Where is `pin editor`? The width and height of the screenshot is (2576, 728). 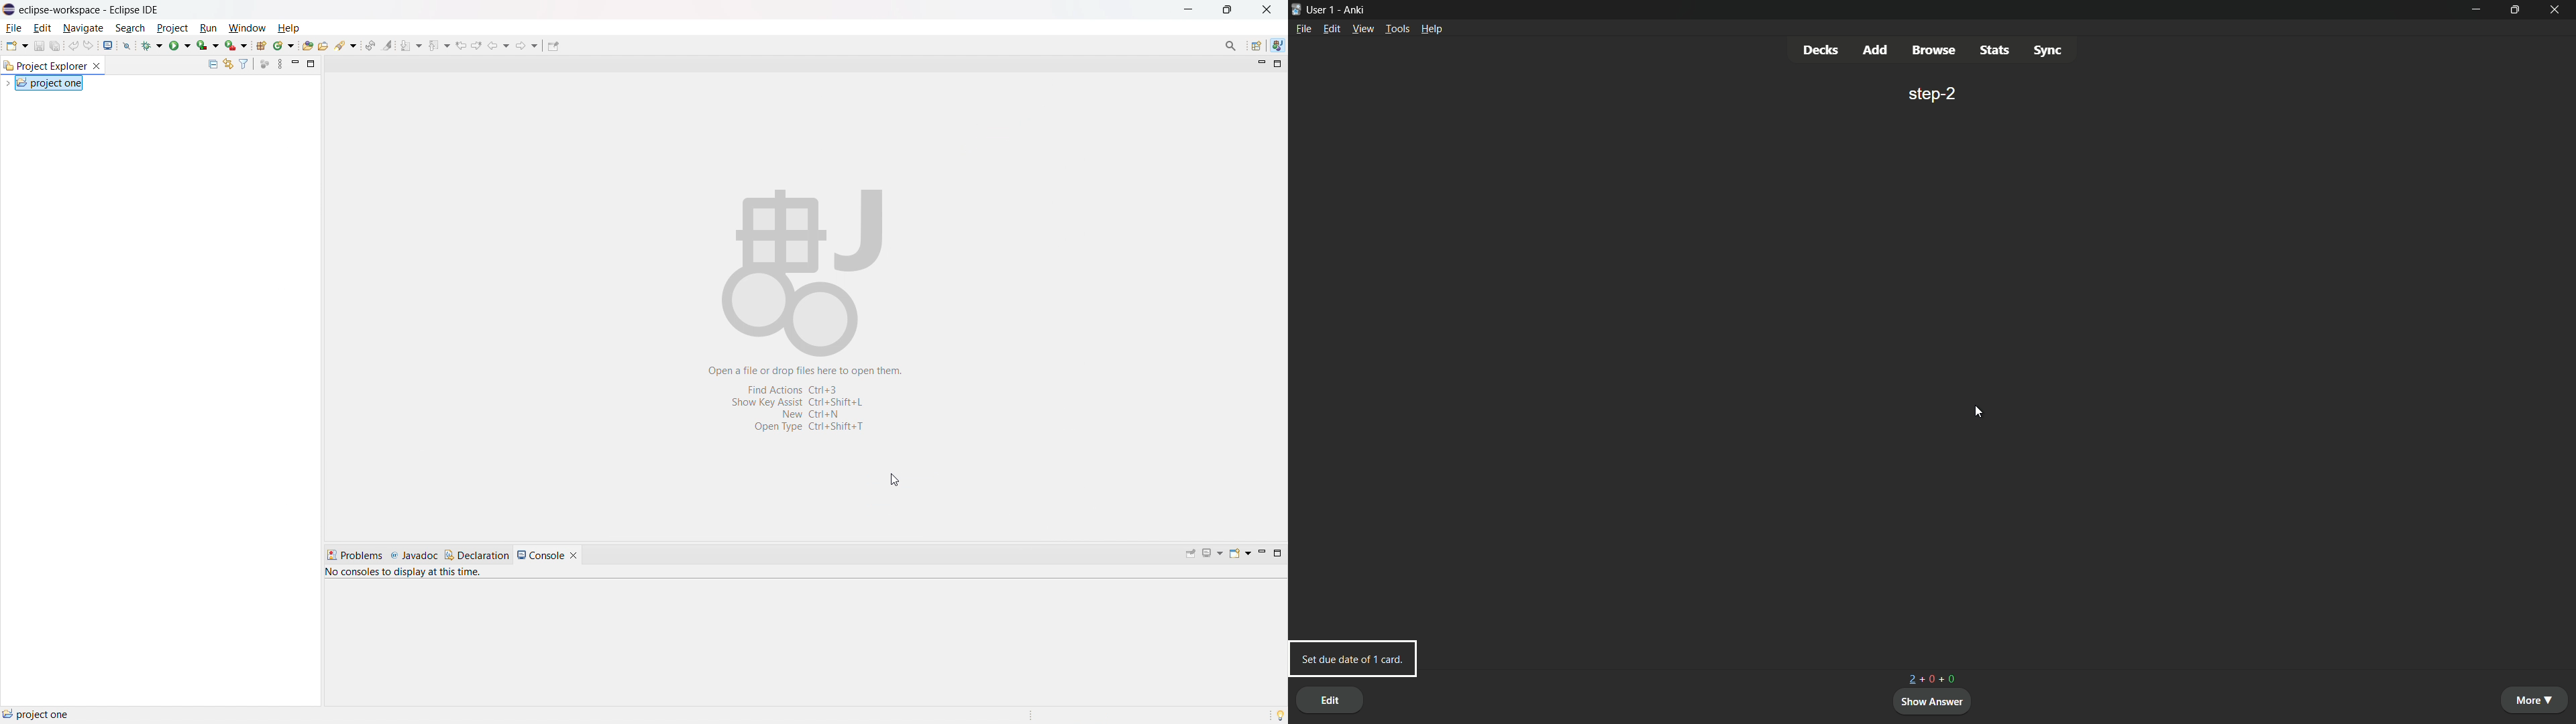
pin editor is located at coordinates (553, 46).